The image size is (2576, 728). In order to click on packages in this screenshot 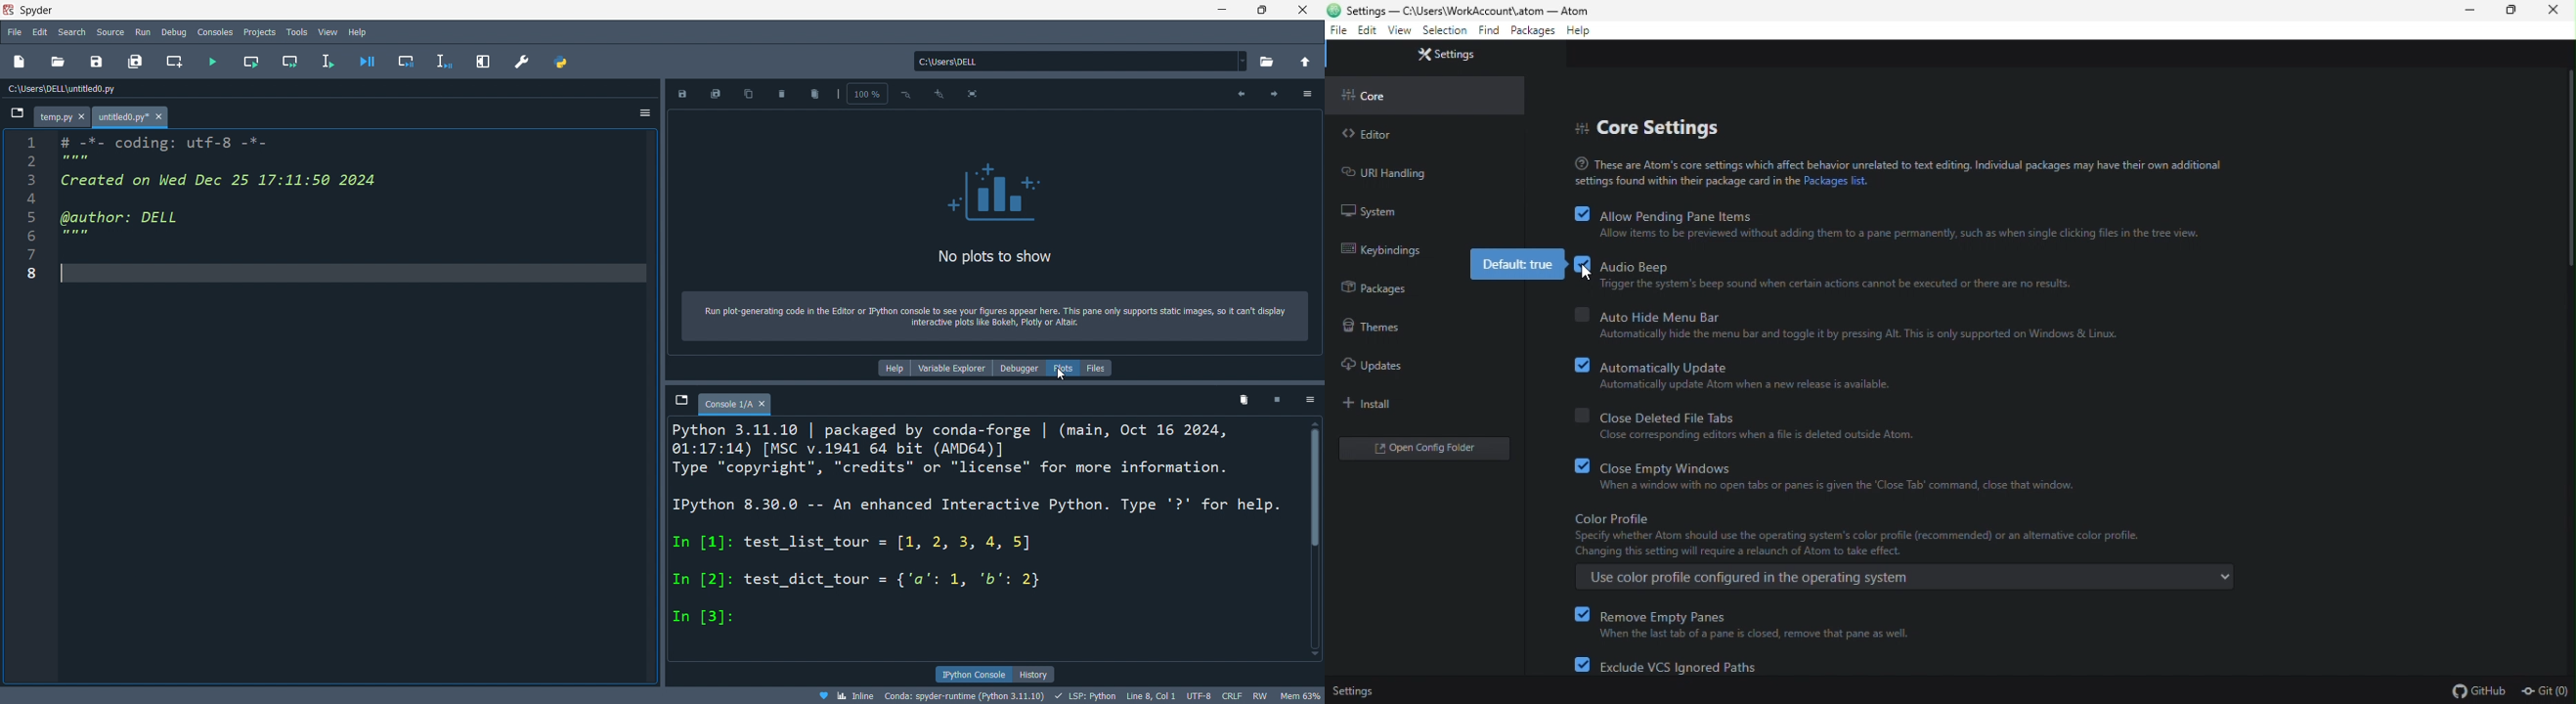, I will do `click(1532, 31)`.